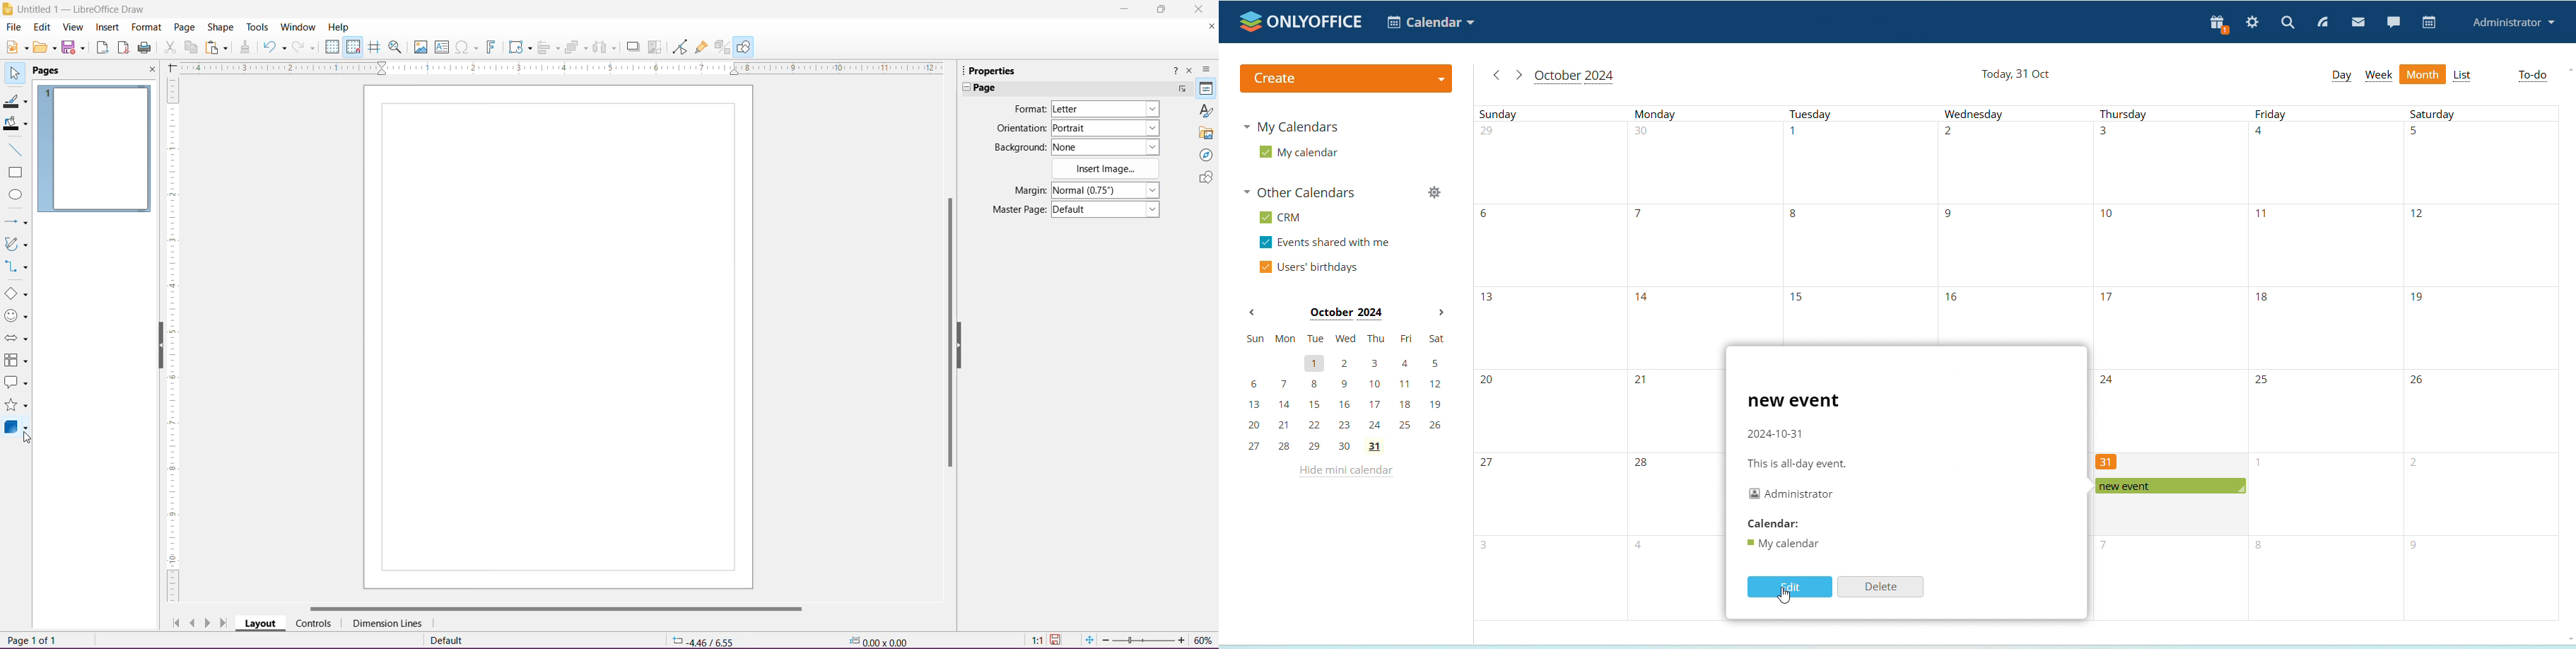  I want to click on scroll down, so click(2568, 637).